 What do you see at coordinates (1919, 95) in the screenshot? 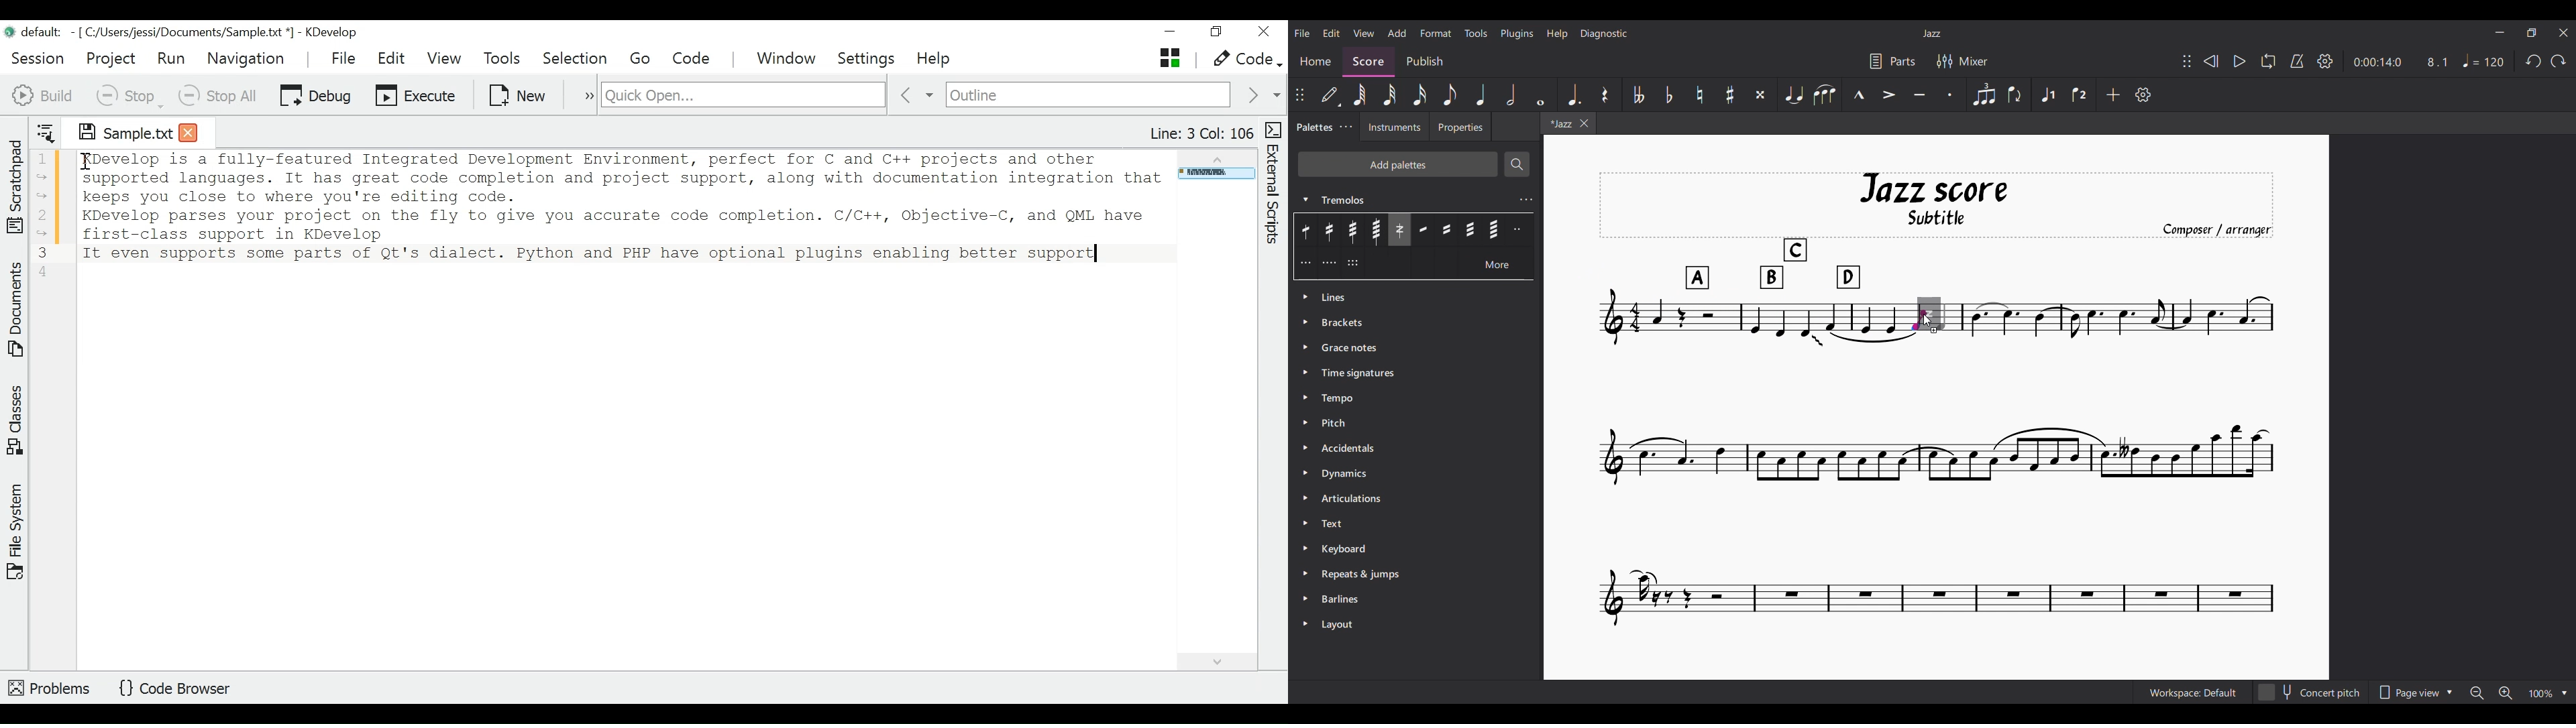
I see `Tenuto` at bounding box center [1919, 95].